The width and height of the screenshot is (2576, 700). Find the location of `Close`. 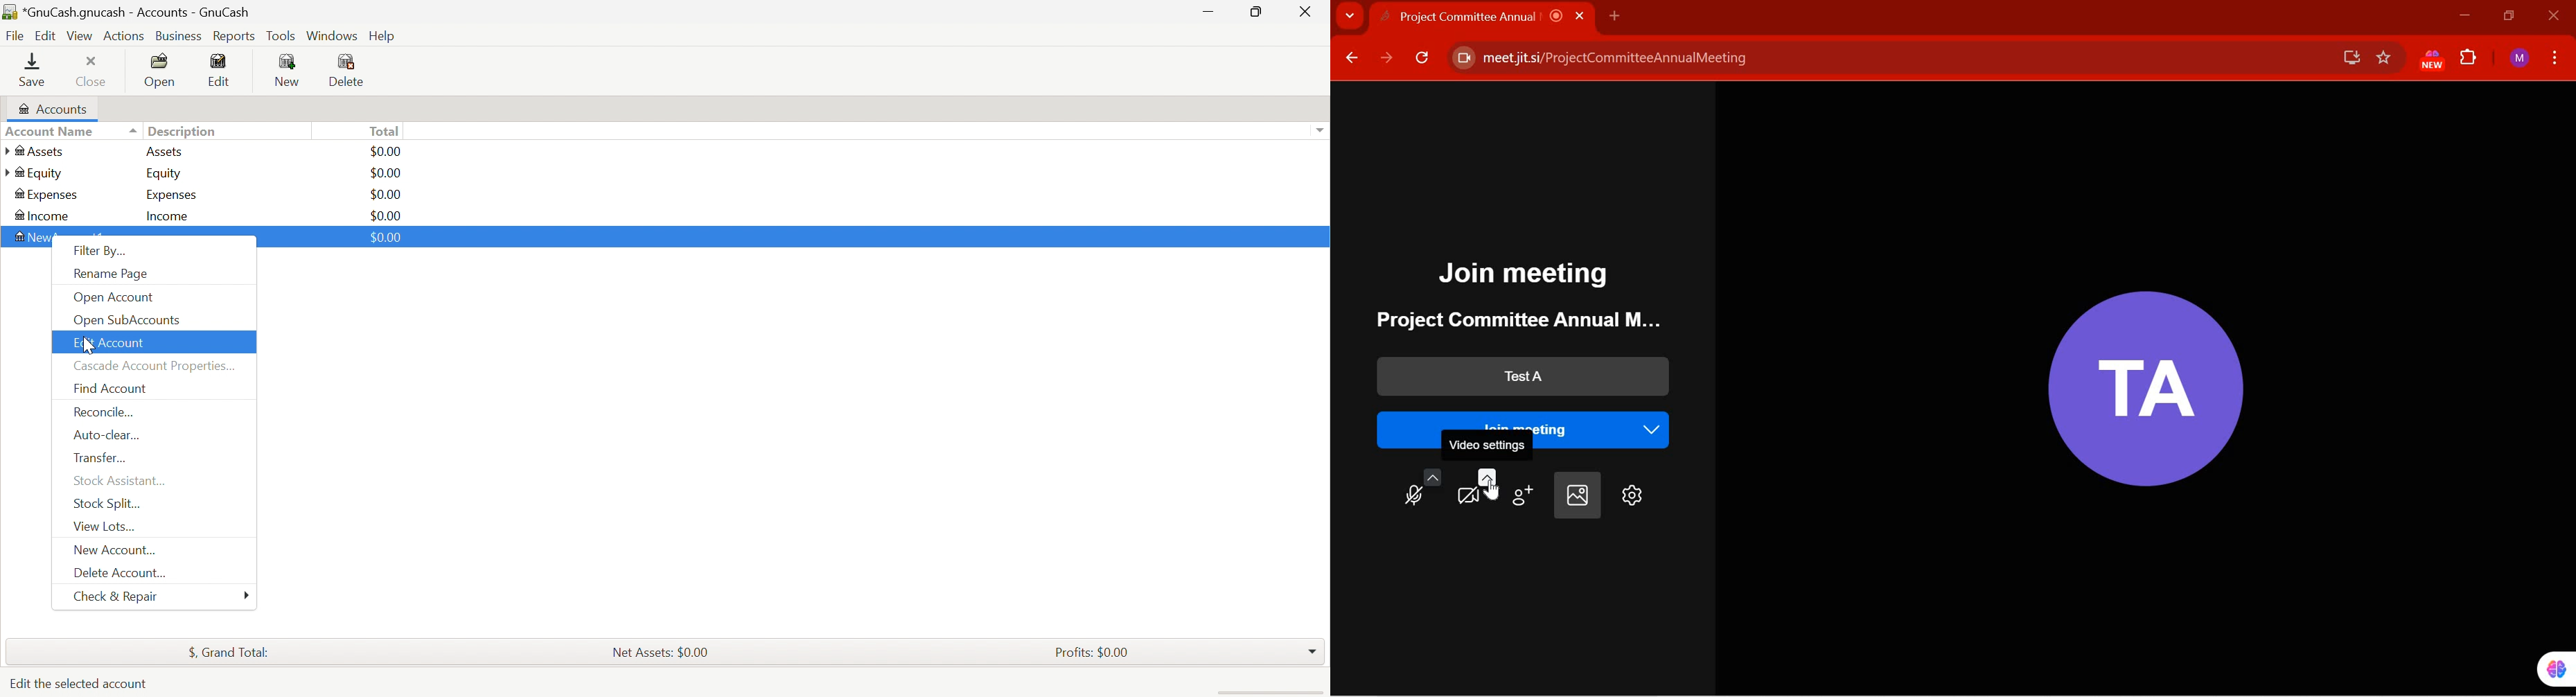

Close is located at coordinates (94, 71).